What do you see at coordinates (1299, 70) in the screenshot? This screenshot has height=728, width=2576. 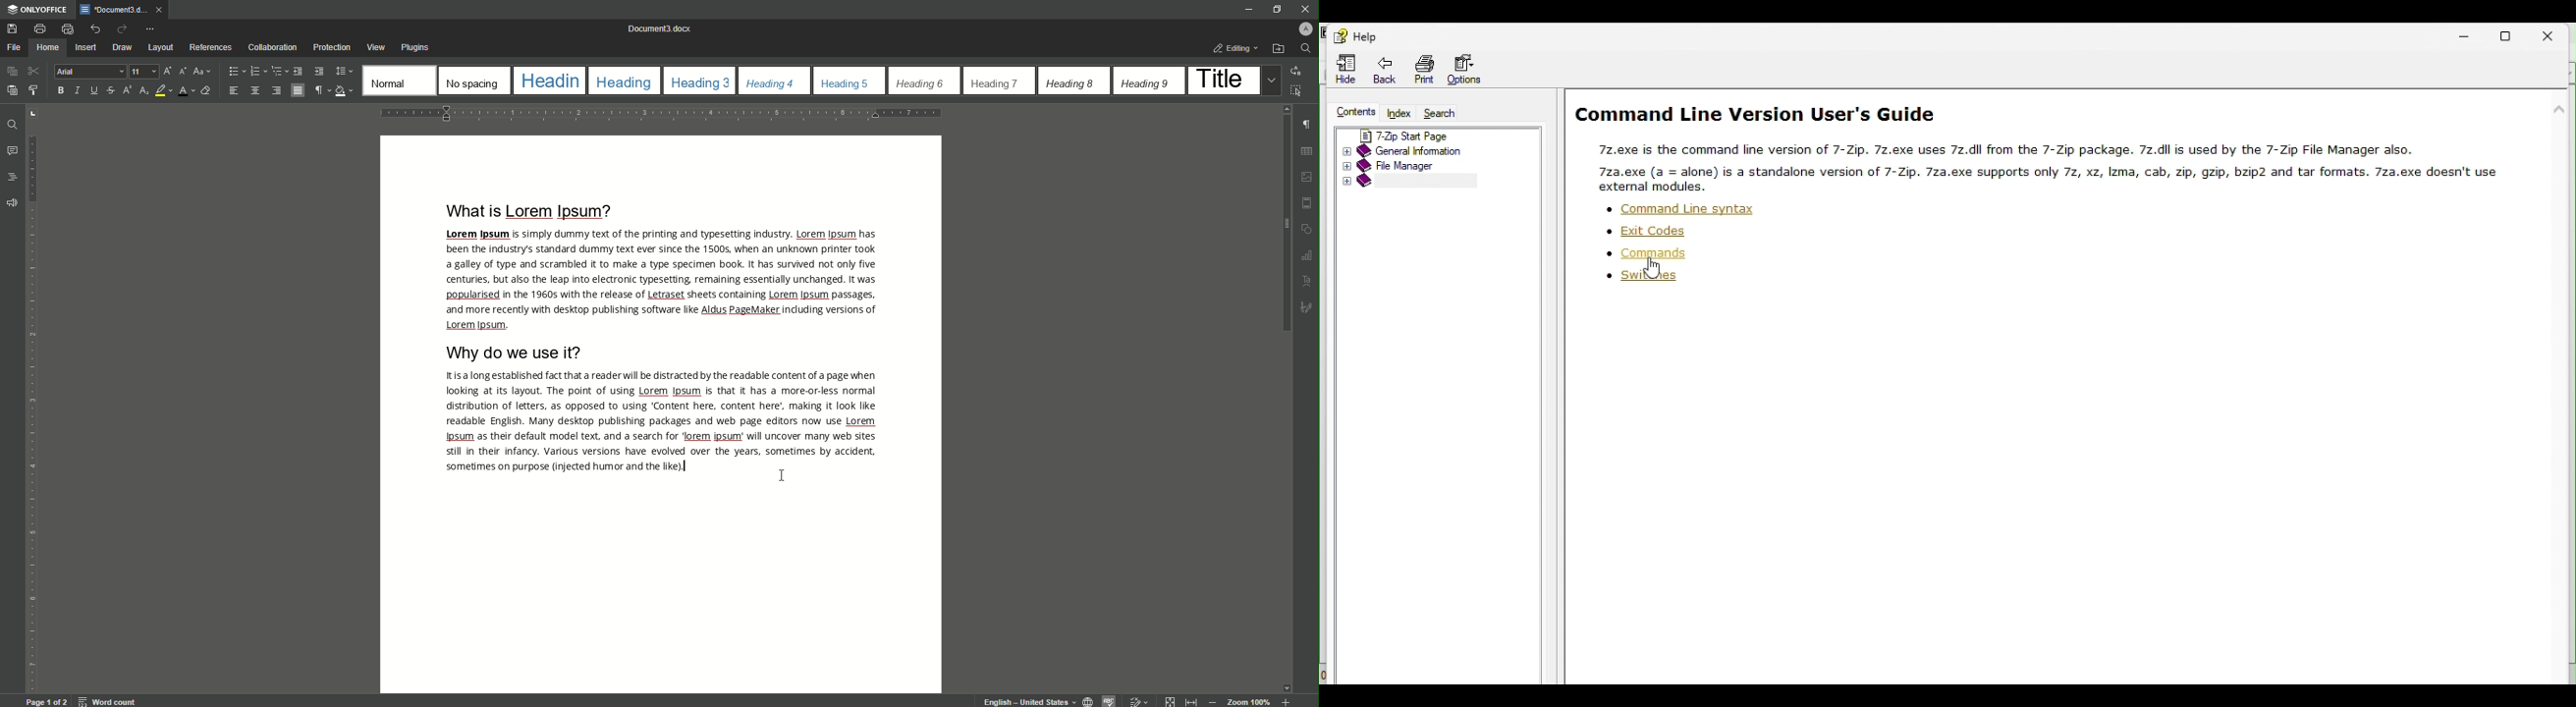 I see `Replace` at bounding box center [1299, 70].